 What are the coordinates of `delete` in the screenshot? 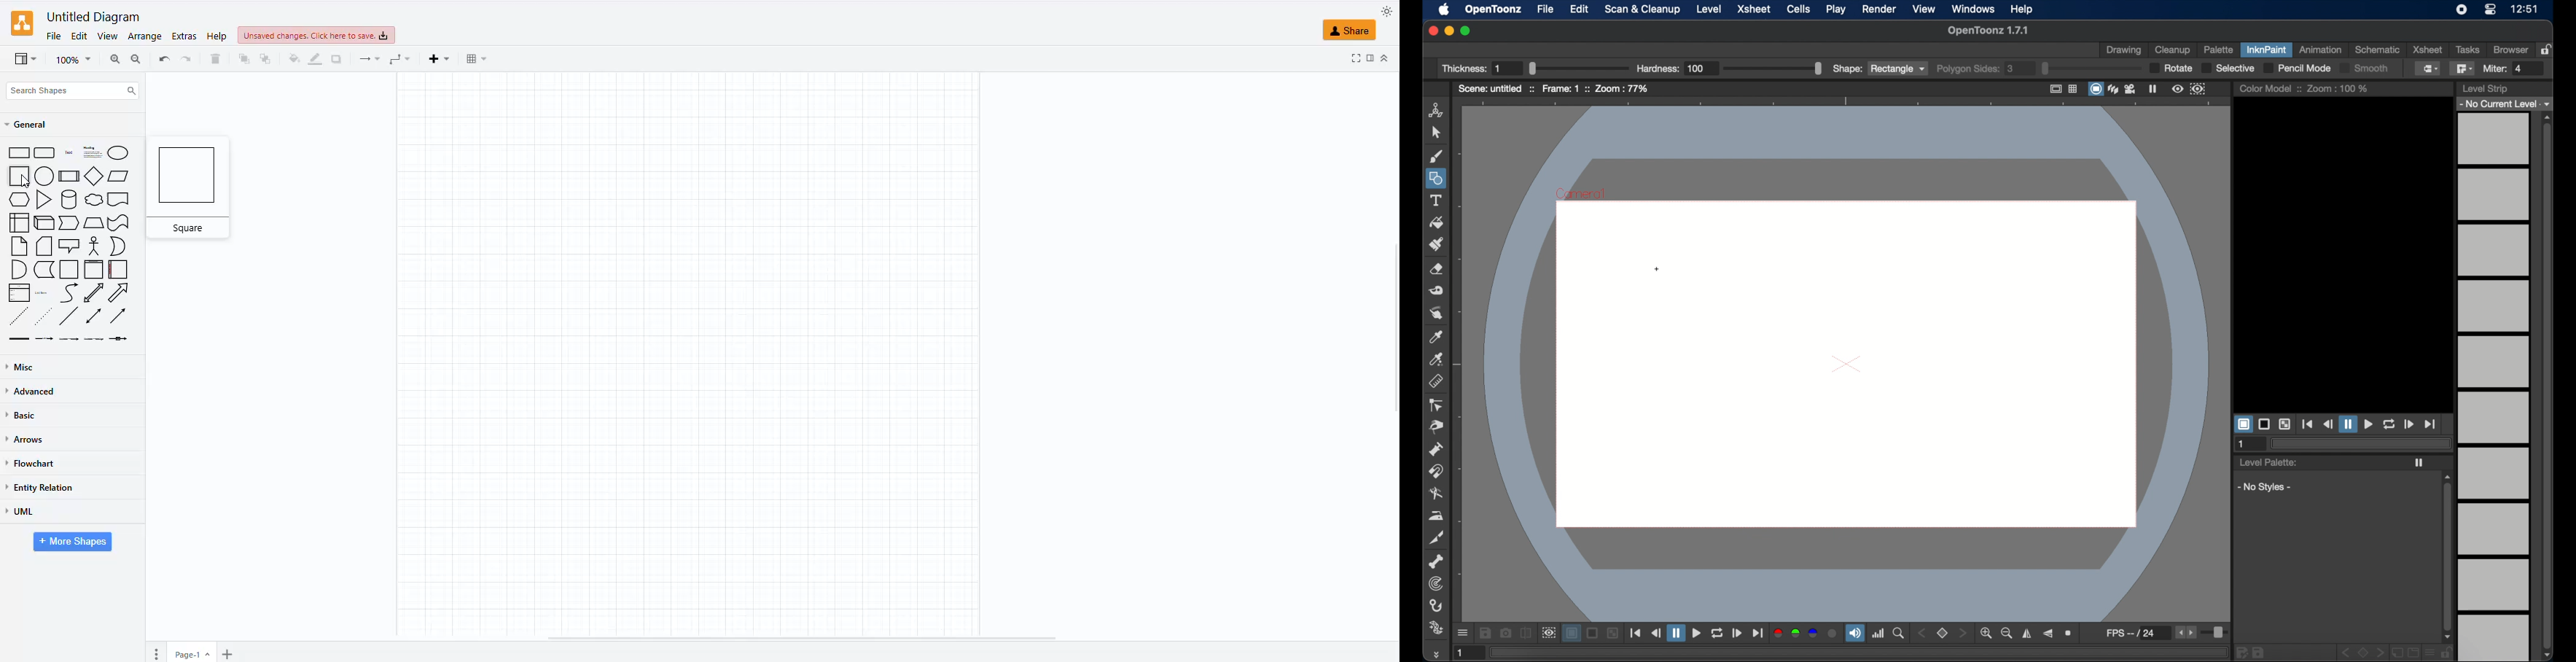 It's located at (216, 61).